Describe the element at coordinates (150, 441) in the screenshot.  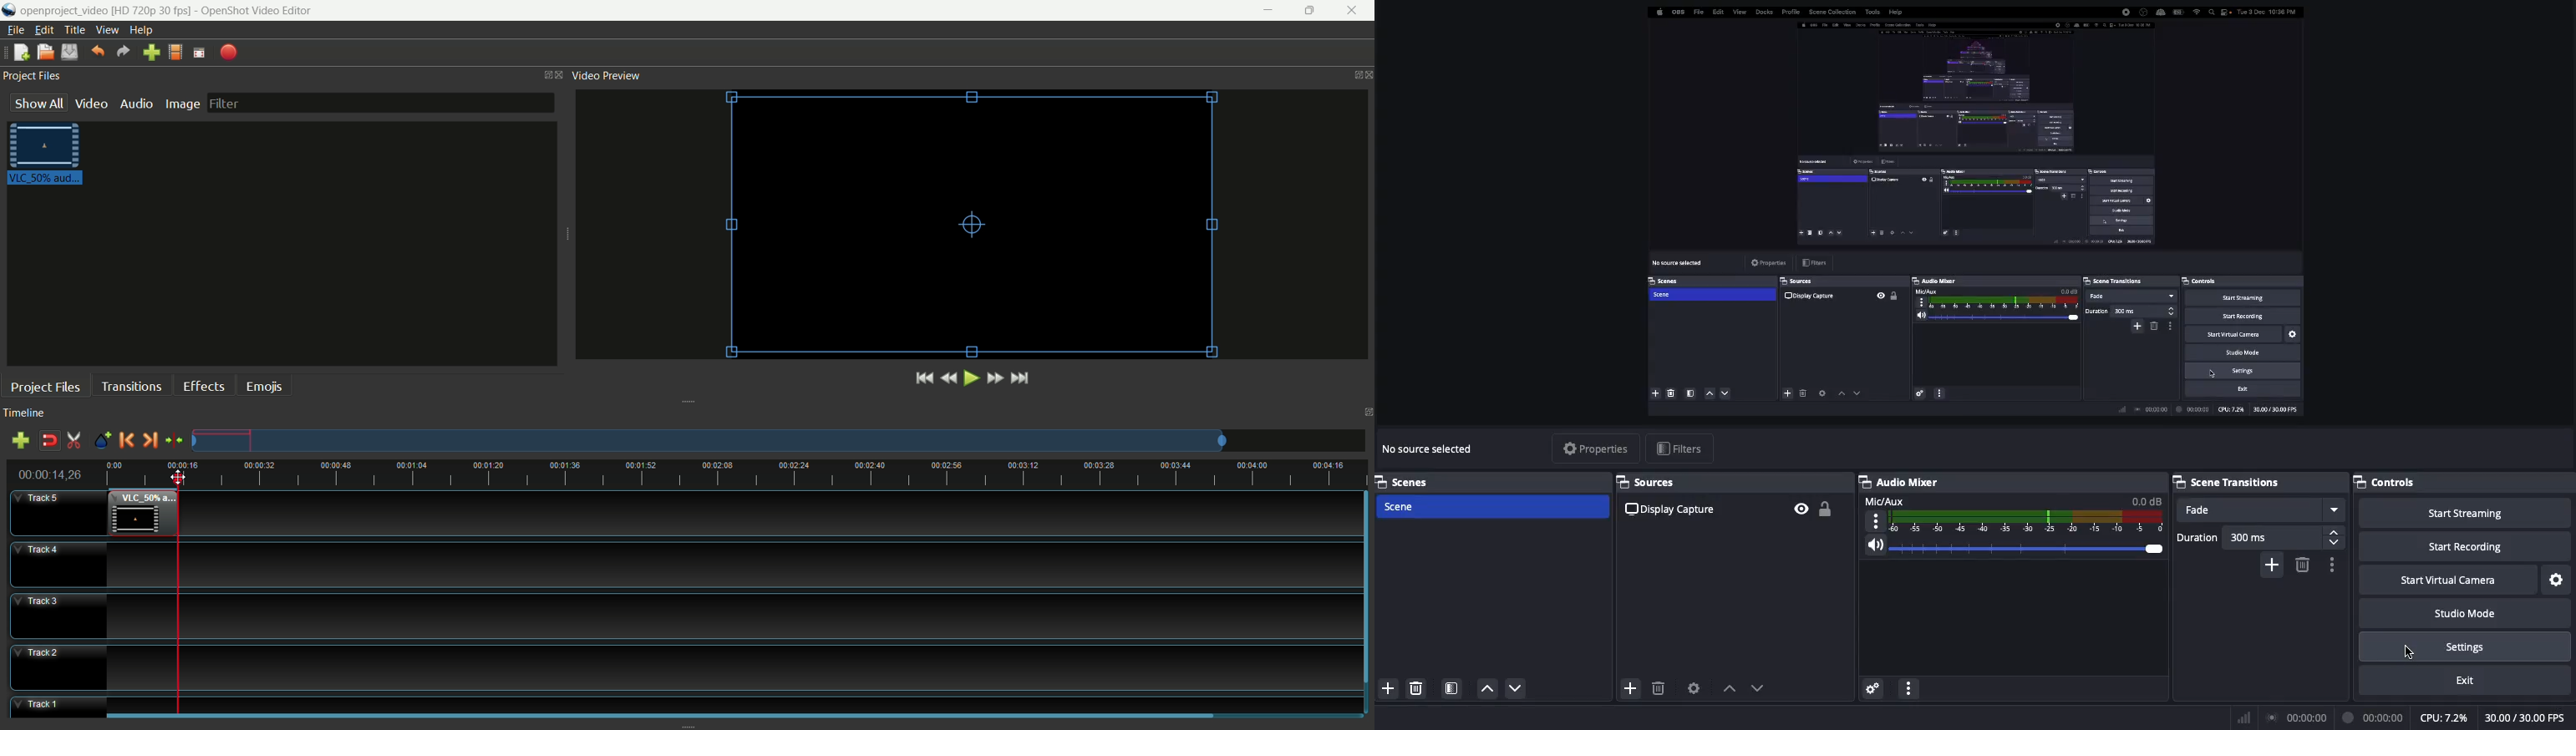
I see `next marker` at that location.